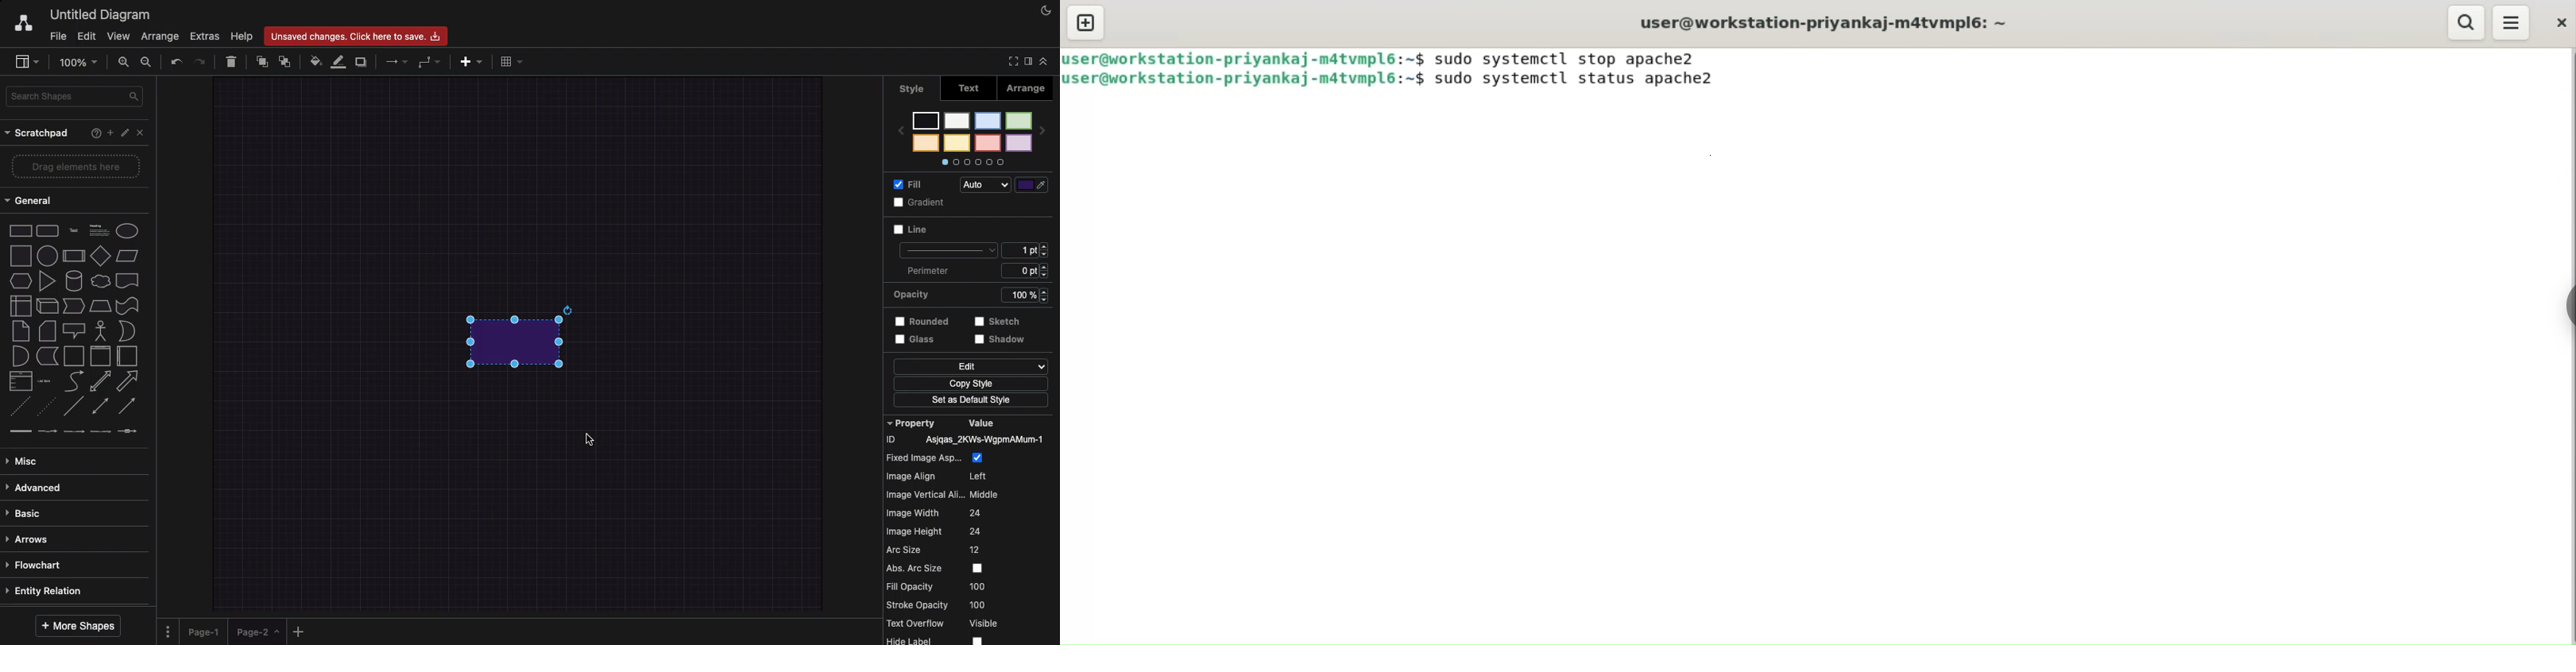 The image size is (2576, 672). Describe the element at coordinates (363, 60) in the screenshot. I see `Duplicate` at that location.